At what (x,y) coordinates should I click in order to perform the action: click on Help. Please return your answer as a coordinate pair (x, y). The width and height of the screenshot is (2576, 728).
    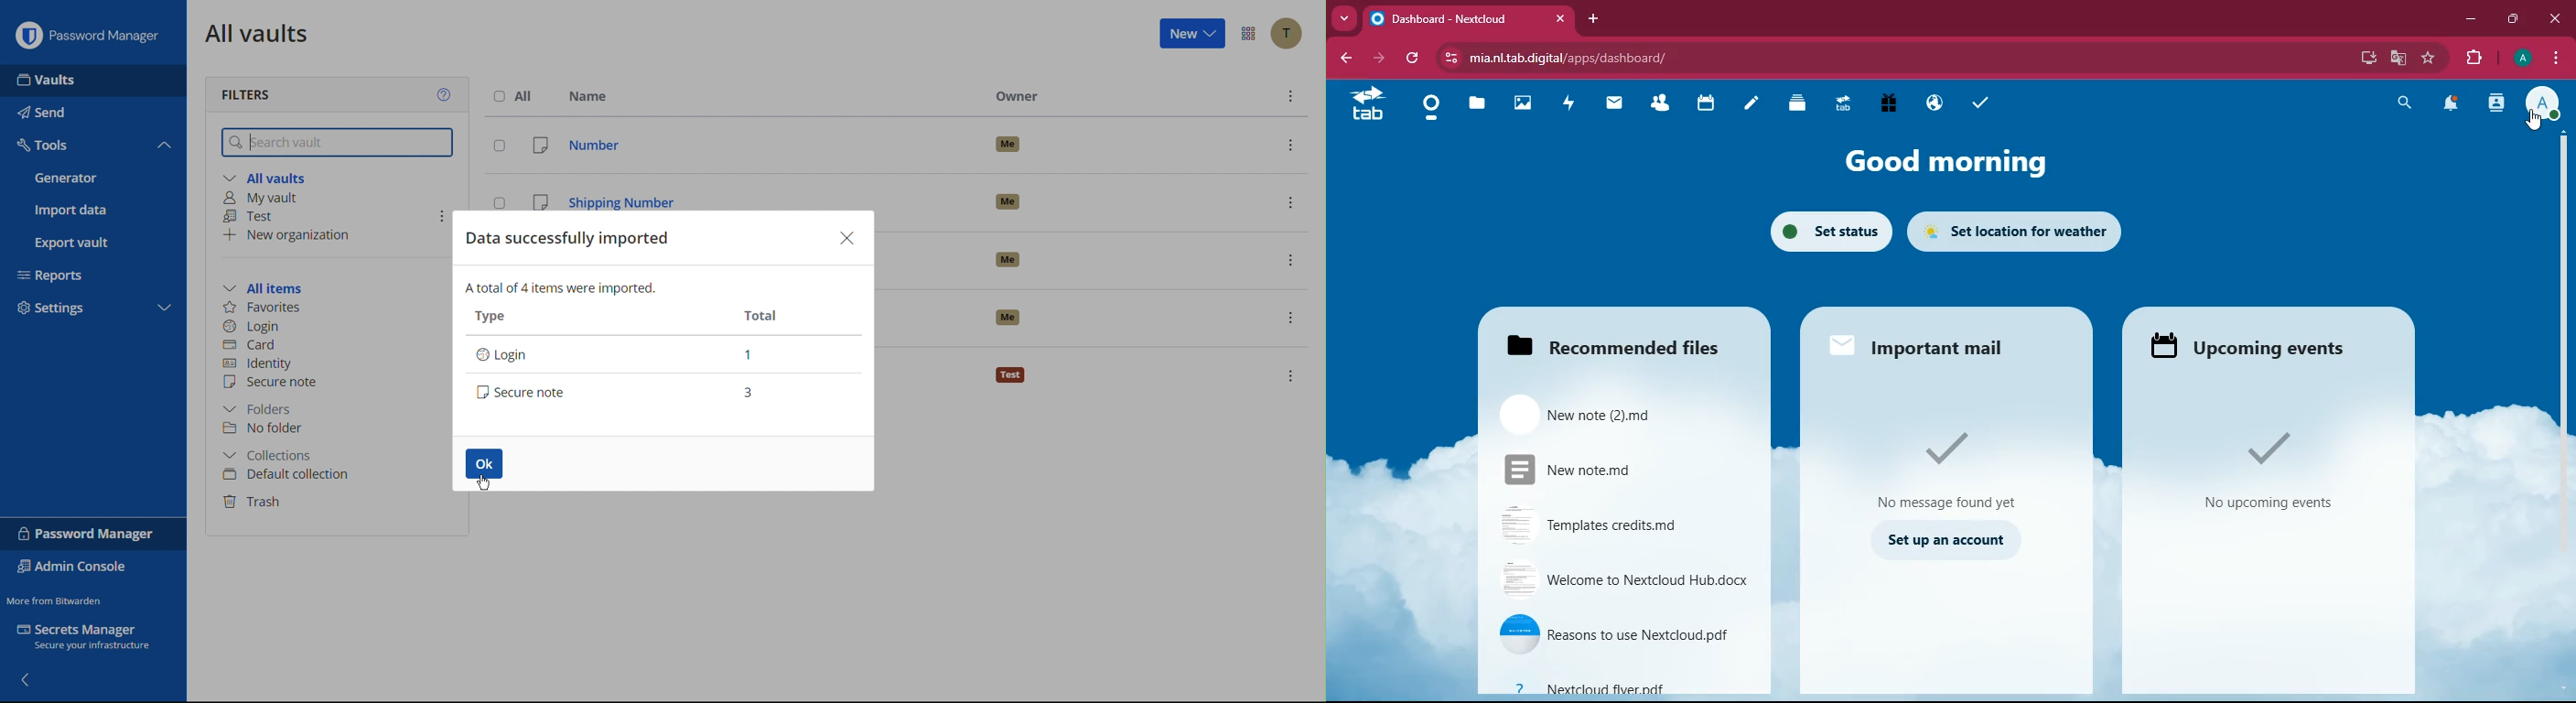
    Looking at the image, I should click on (447, 94).